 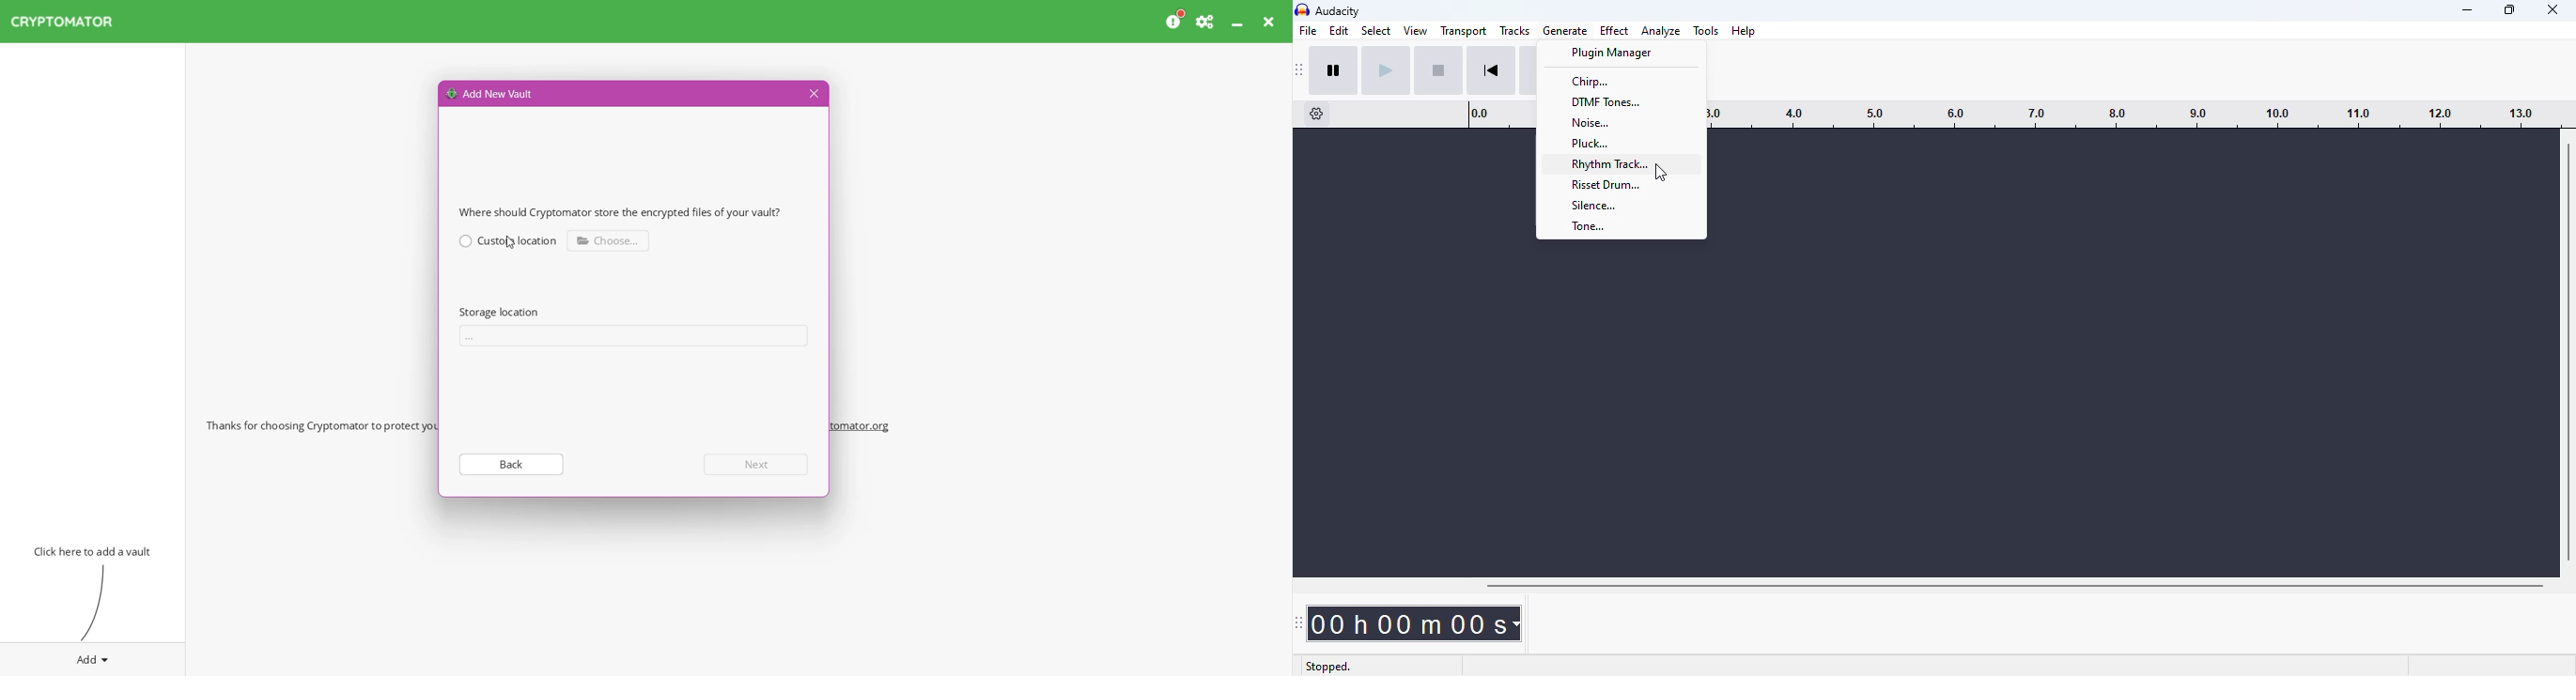 What do you see at coordinates (1620, 53) in the screenshot?
I see `plugin manager` at bounding box center [1620, 53].